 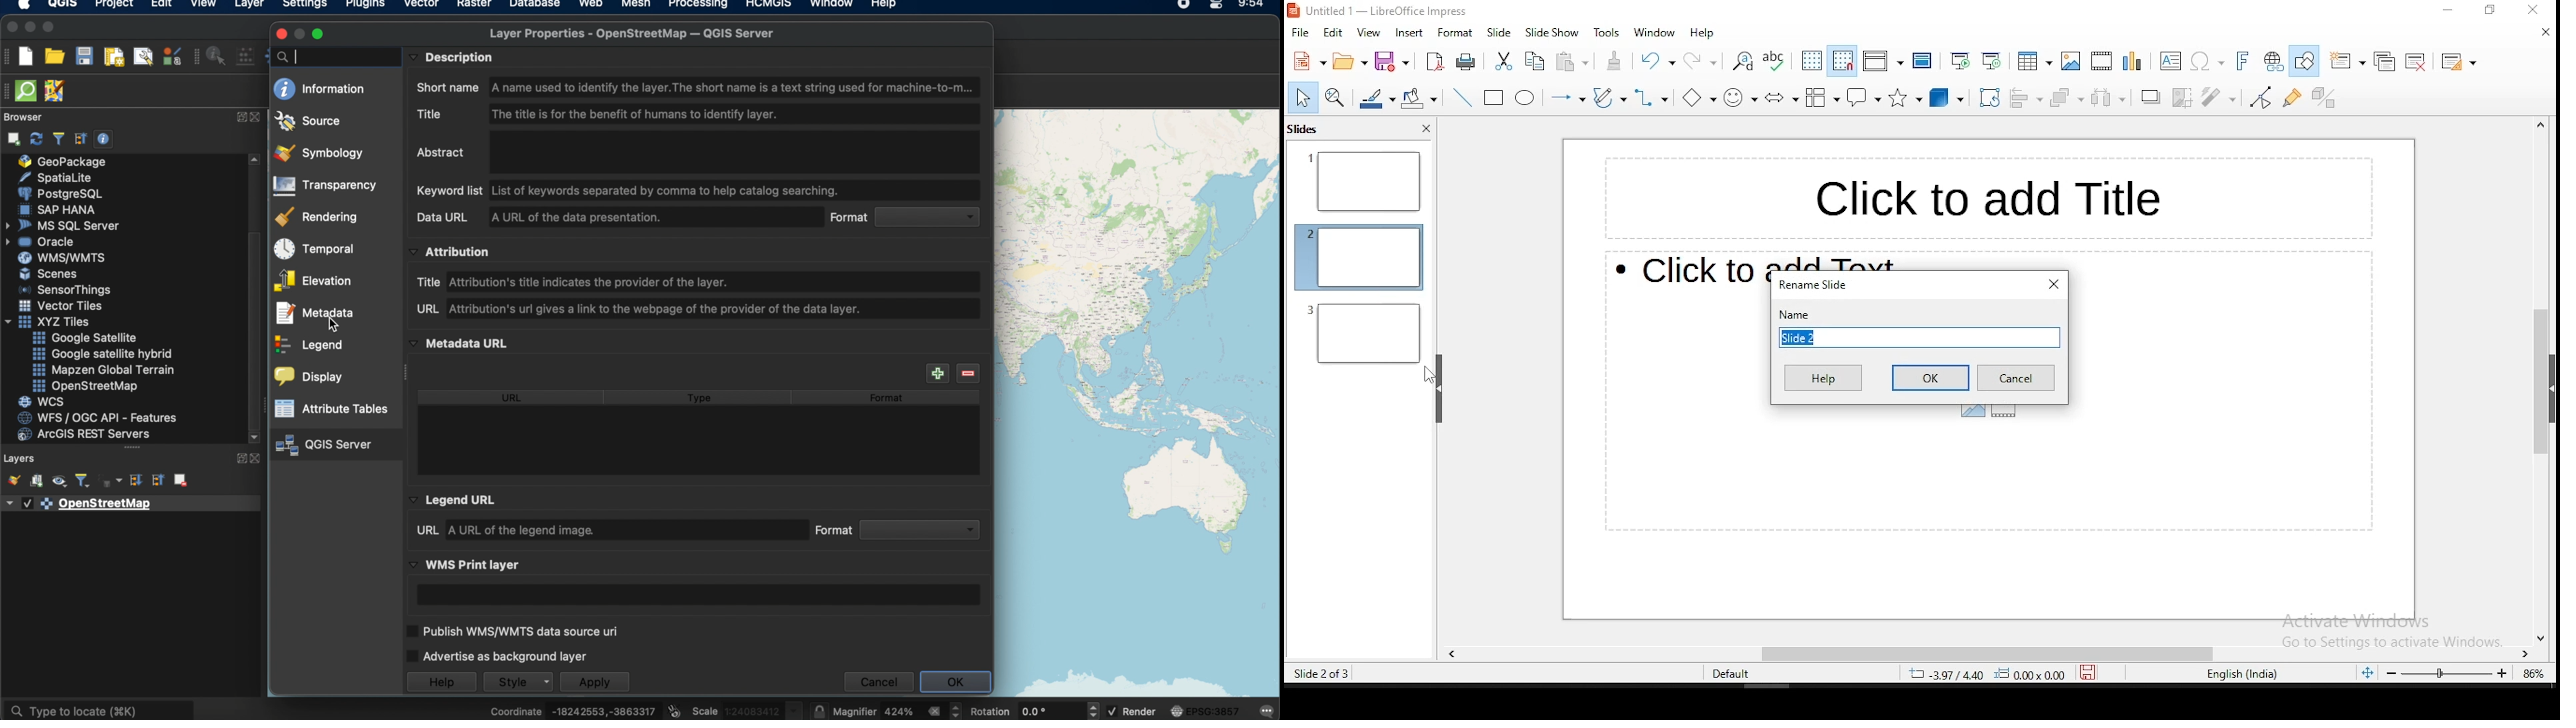 What do you see at coordinates (1464, 98) in the screenshot?
I see `line` at bounding box center [1464, 98].